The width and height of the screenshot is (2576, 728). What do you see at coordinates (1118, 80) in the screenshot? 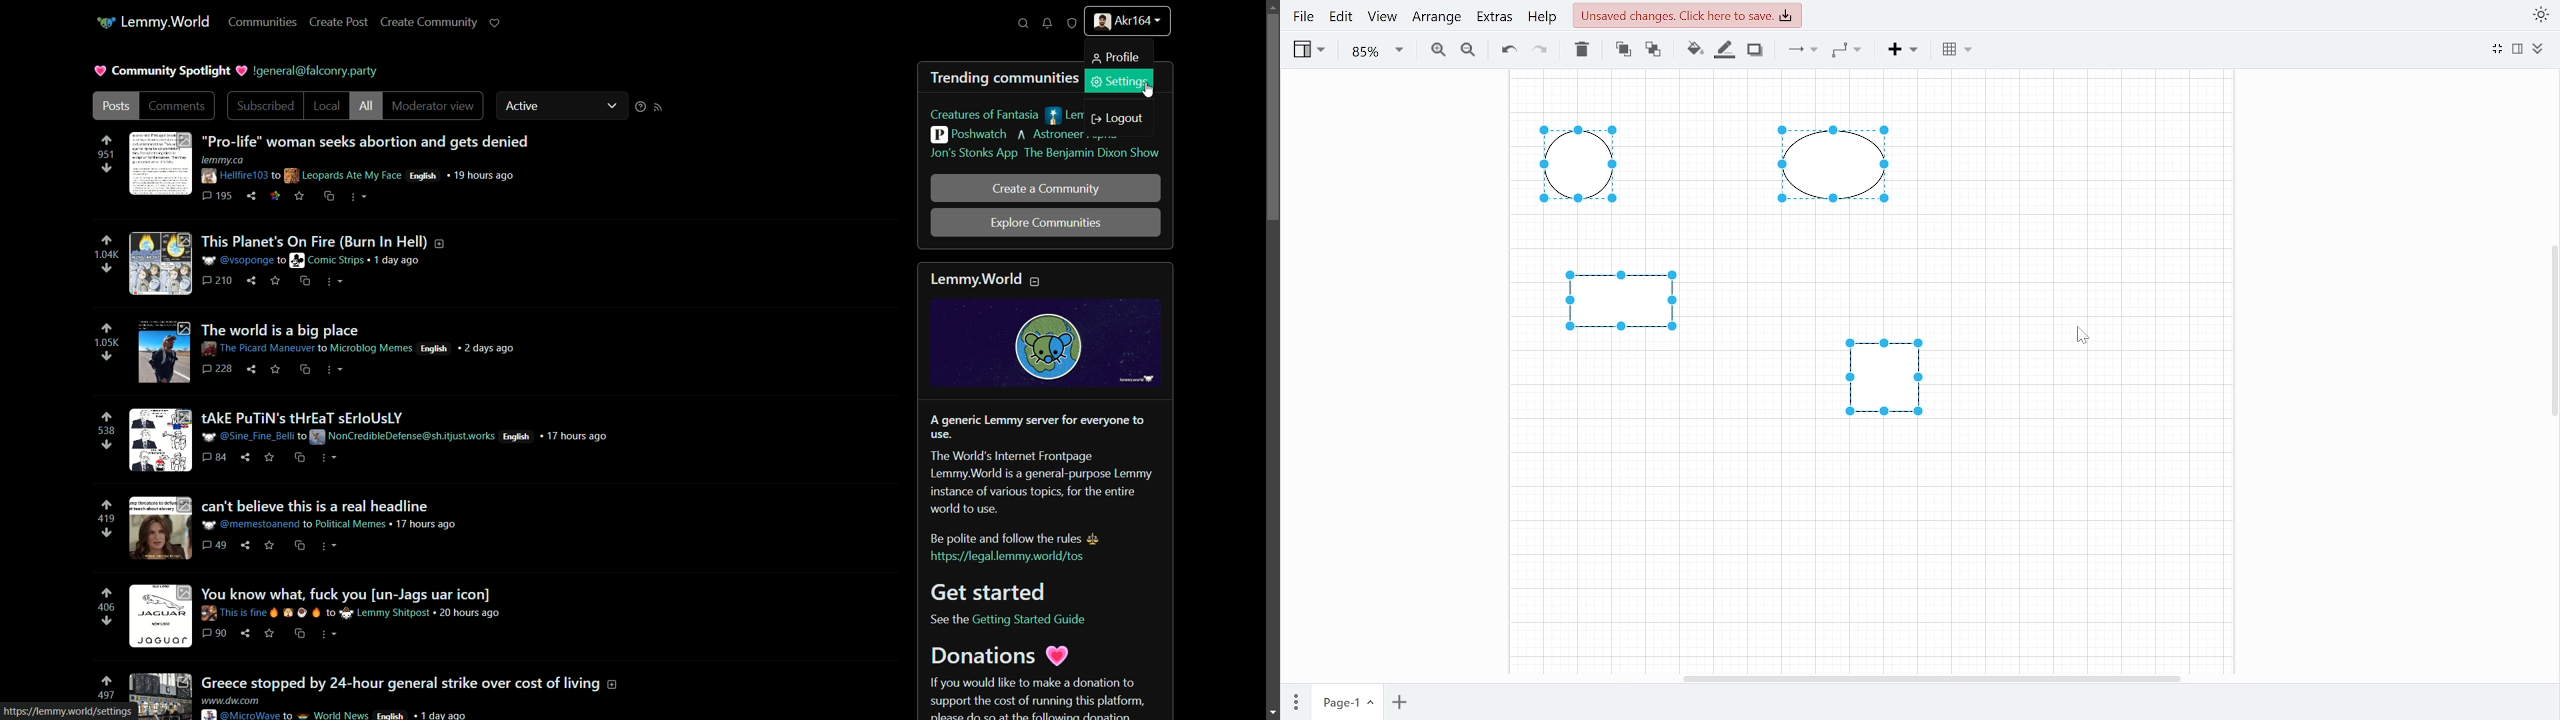
I see `settings` at bounding box center [1118, 80].